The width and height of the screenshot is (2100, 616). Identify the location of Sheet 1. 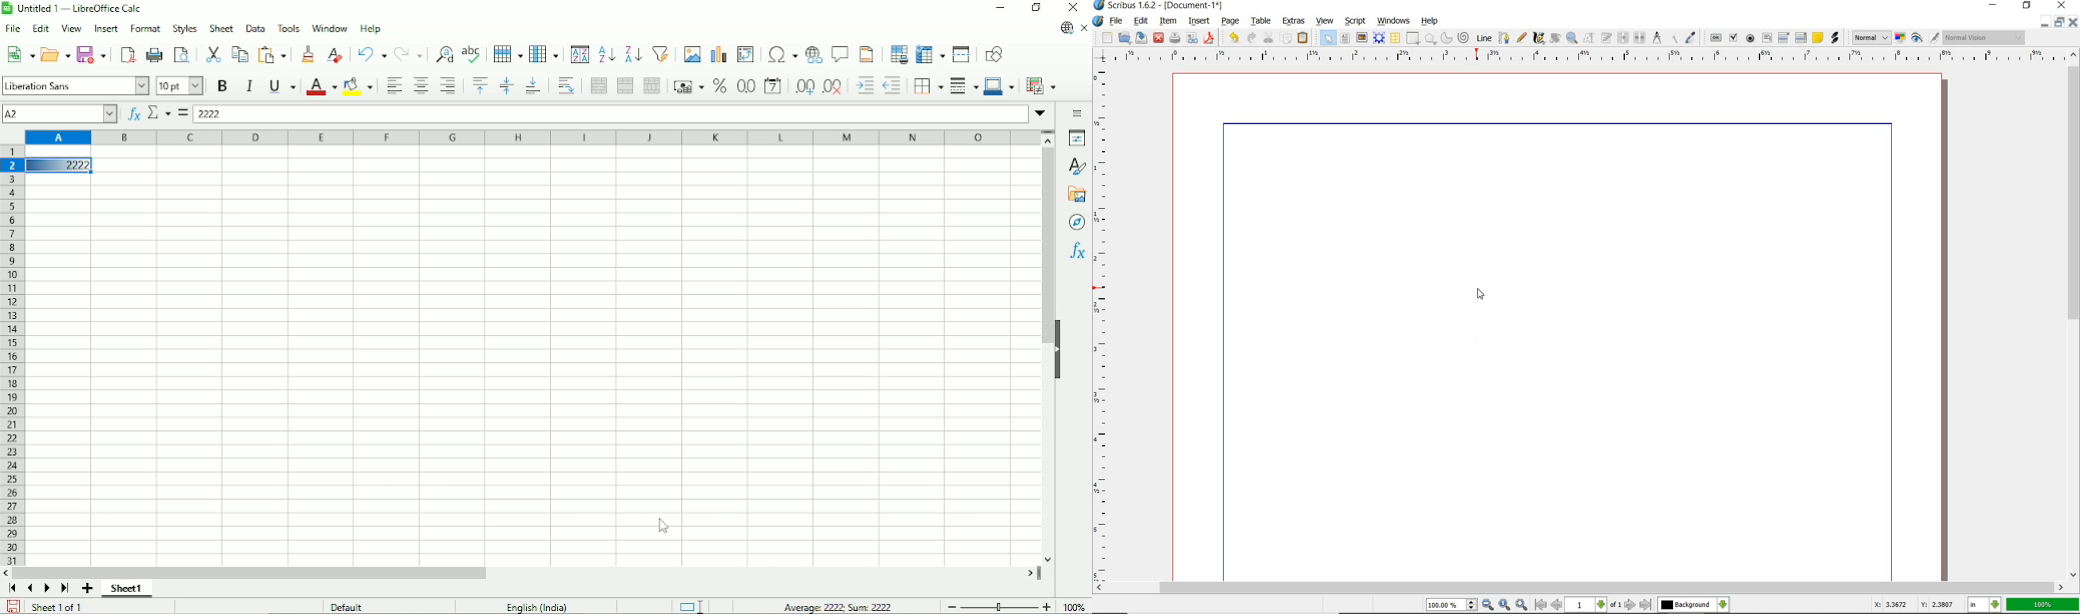
(127, 589).